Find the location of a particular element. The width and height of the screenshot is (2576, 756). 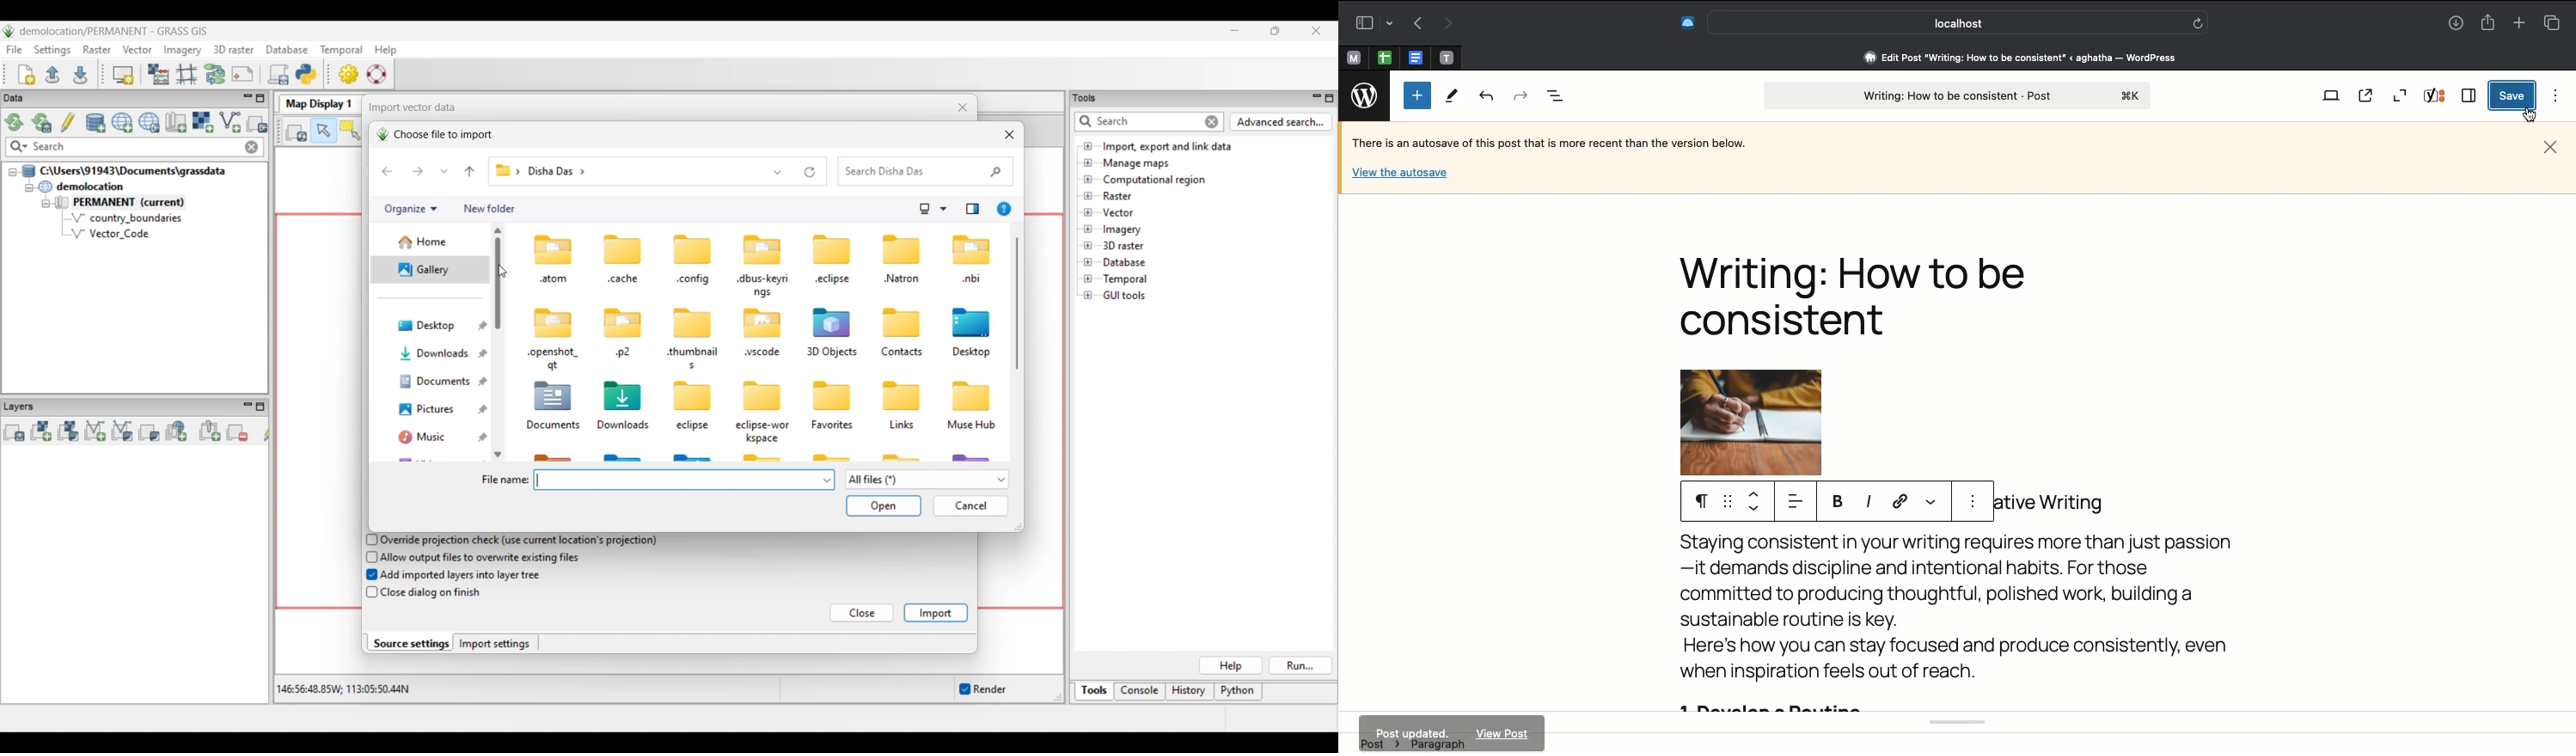

Tabs is located at coordinates (2551, 22).